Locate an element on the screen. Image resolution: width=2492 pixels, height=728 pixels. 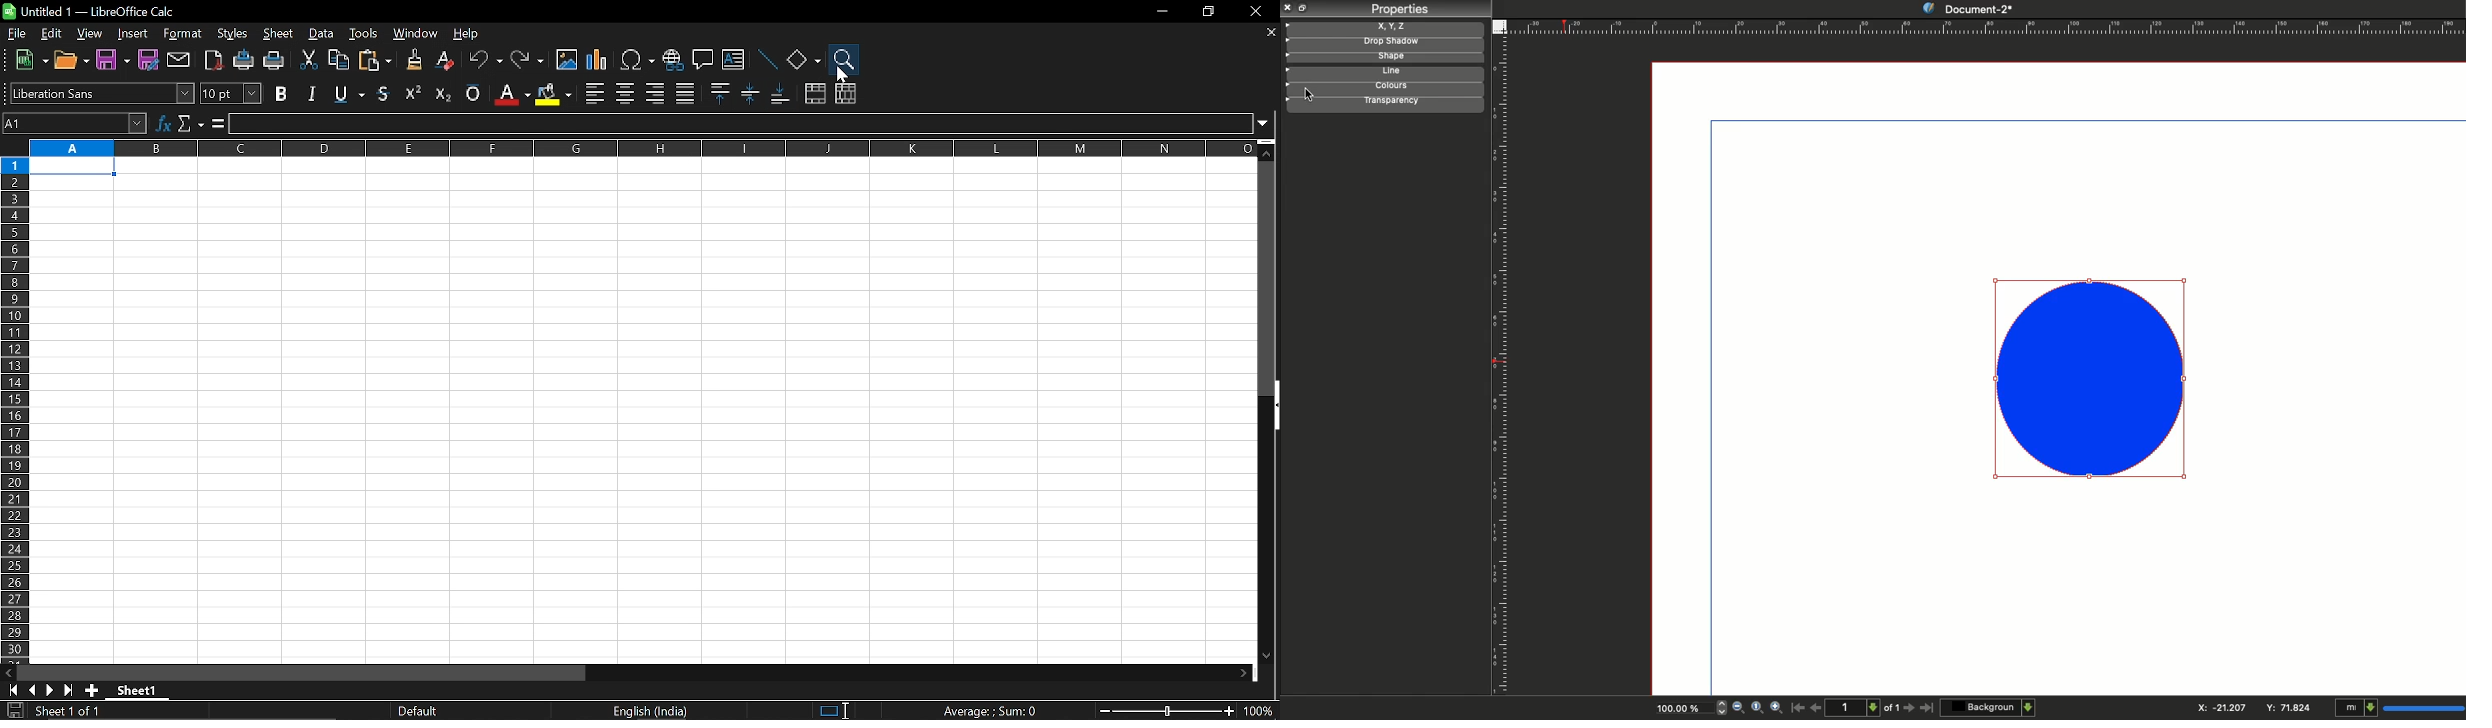
formula is located at coordinates (216, 124).